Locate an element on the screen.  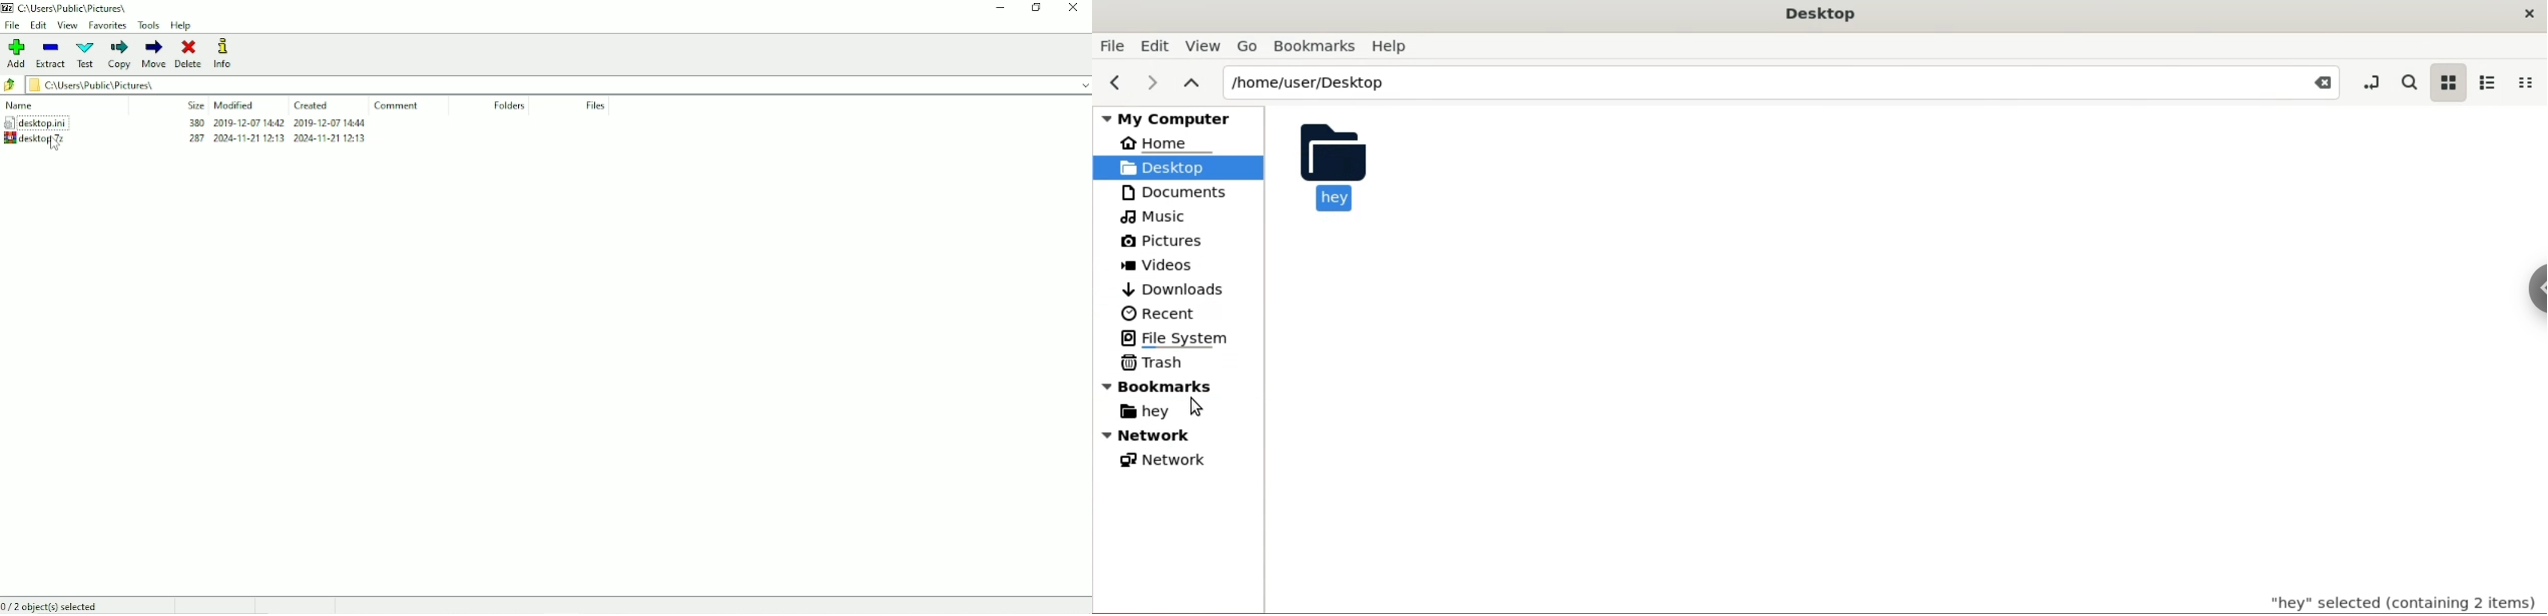
Size is located at coordinates (194, 104).